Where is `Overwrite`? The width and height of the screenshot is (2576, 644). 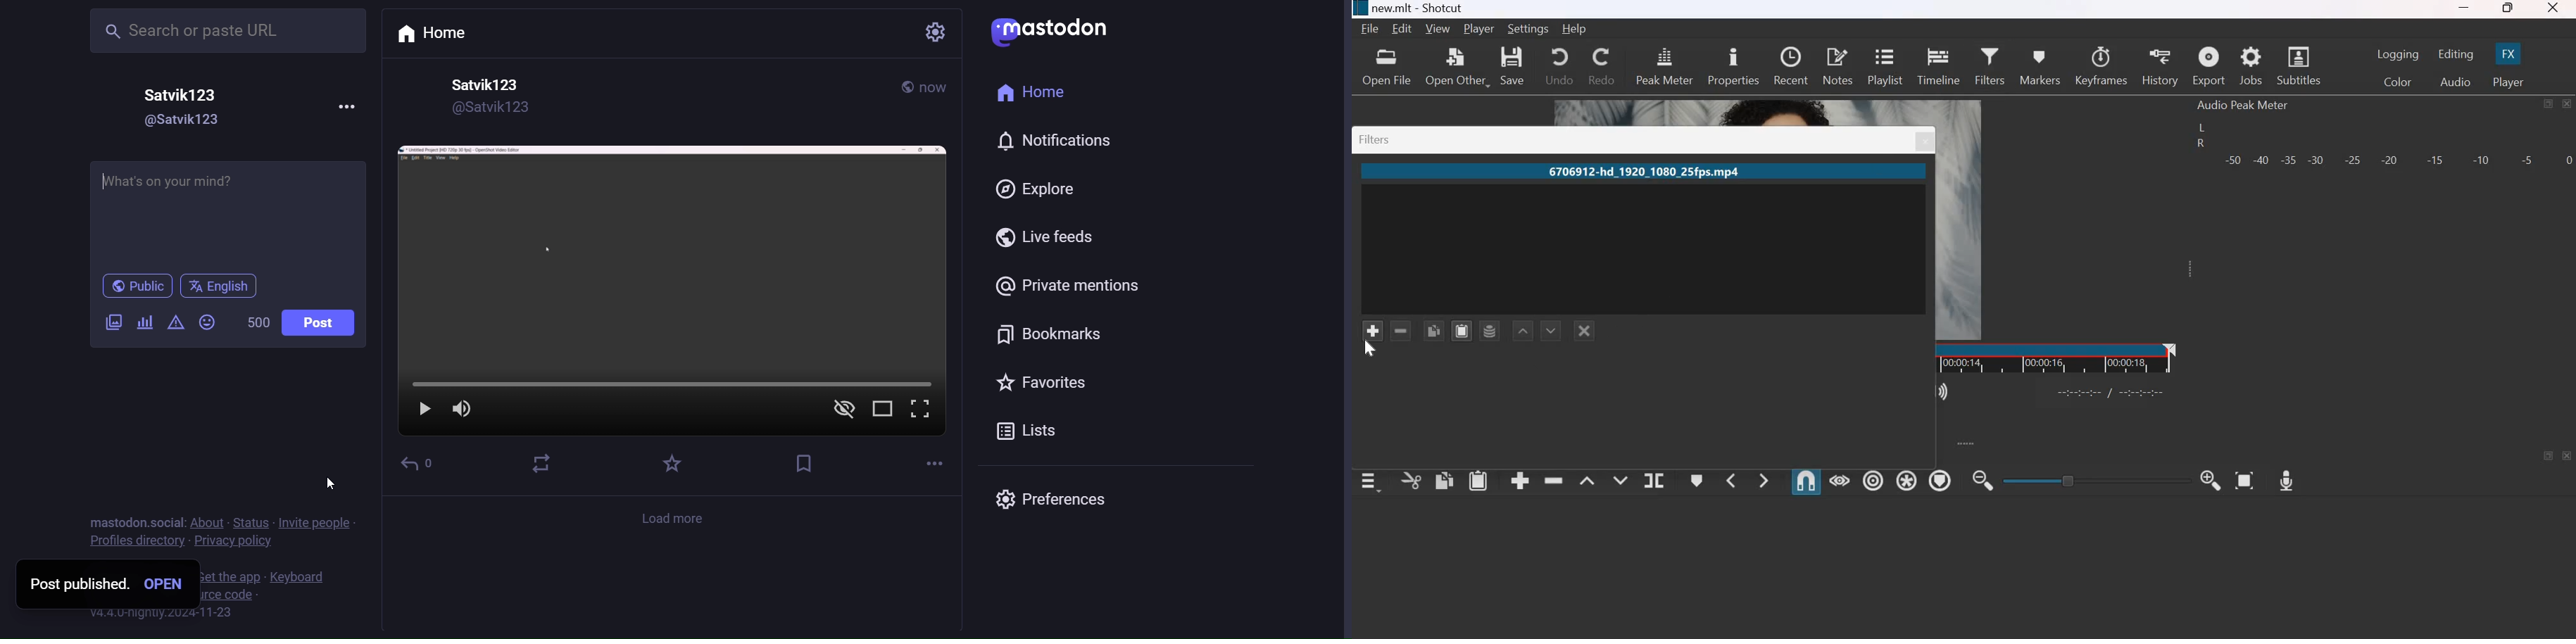 Overwrite is located at coordinates (1618, 478).